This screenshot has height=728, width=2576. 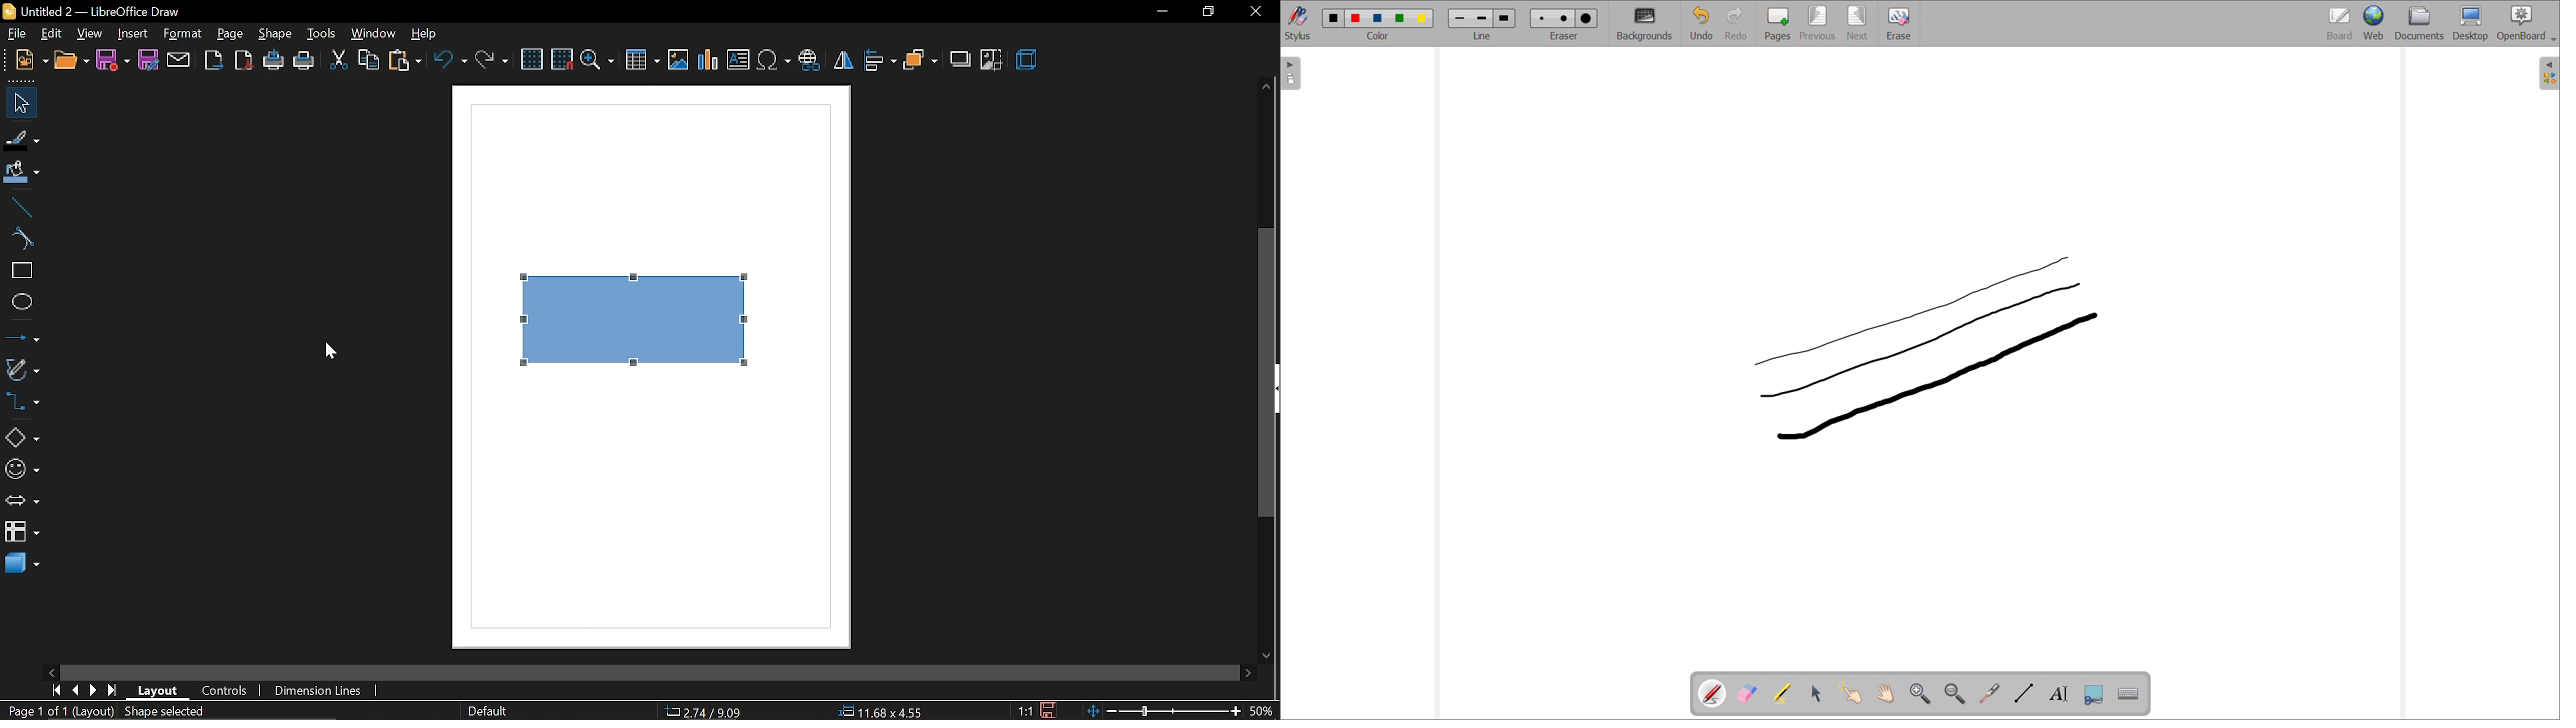 I want to click on Cursor, so click(x=328, y=353).